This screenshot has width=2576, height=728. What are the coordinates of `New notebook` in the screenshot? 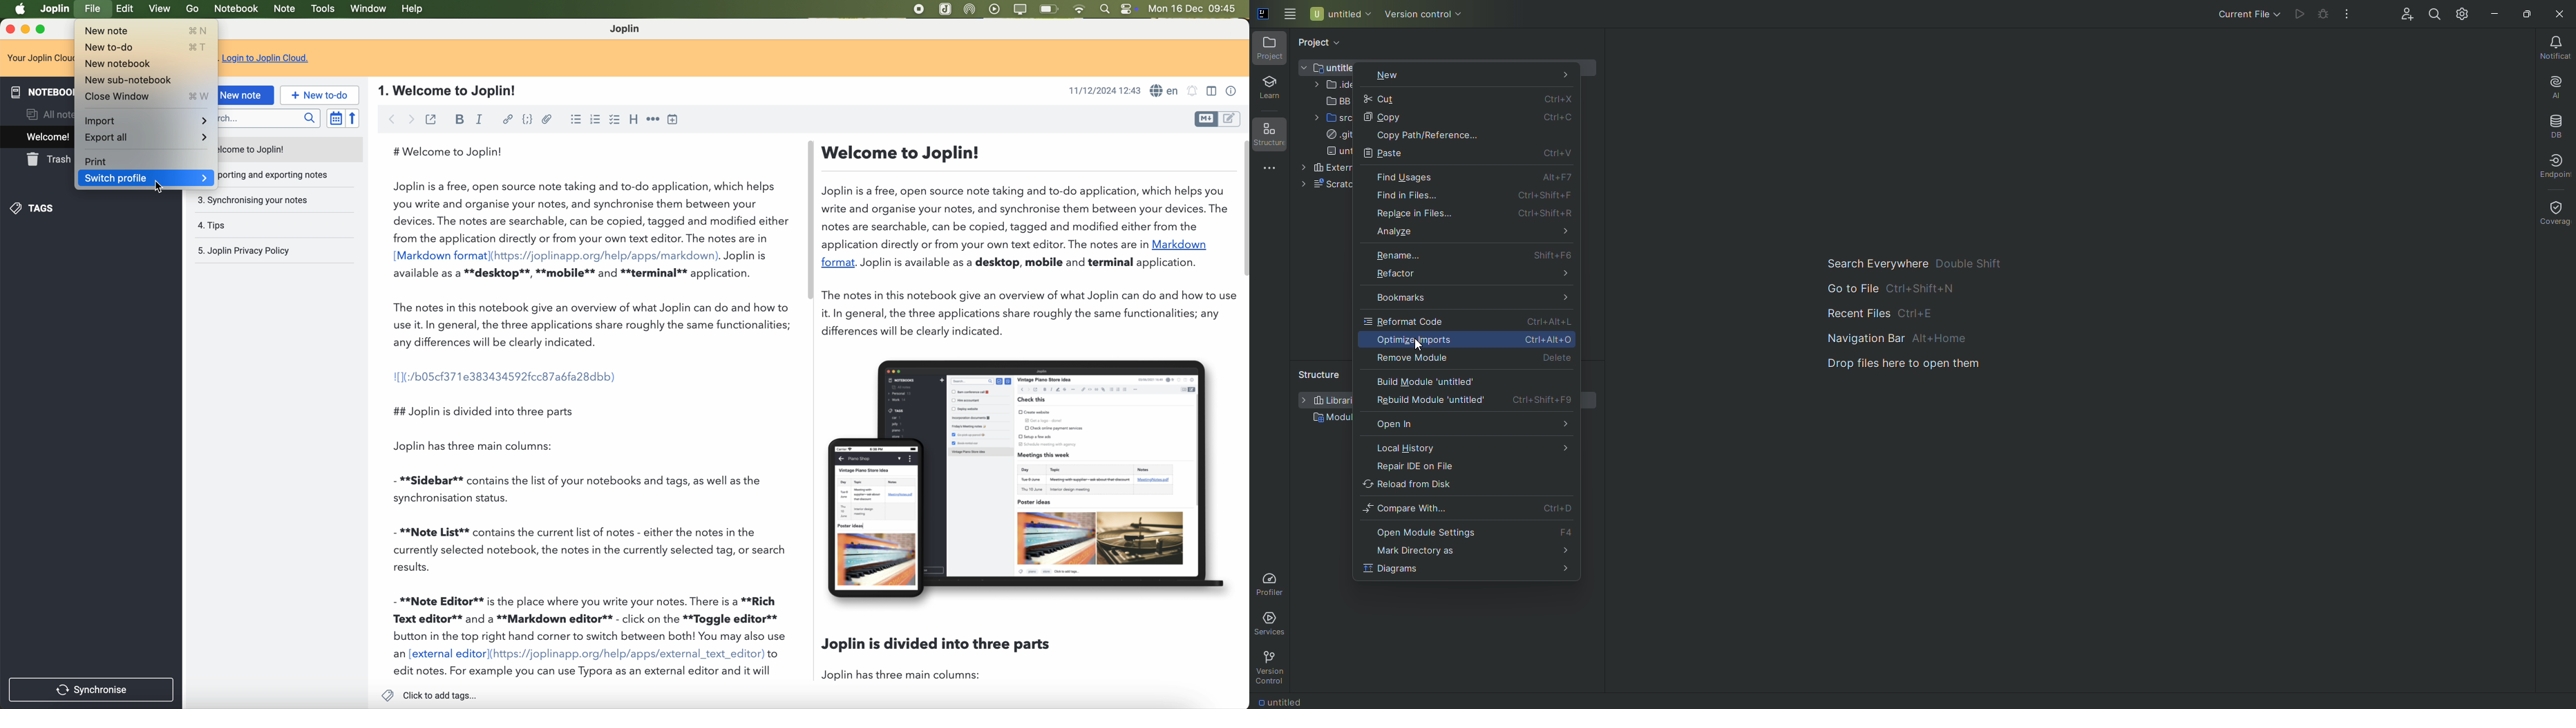 It's located at (147, 62).